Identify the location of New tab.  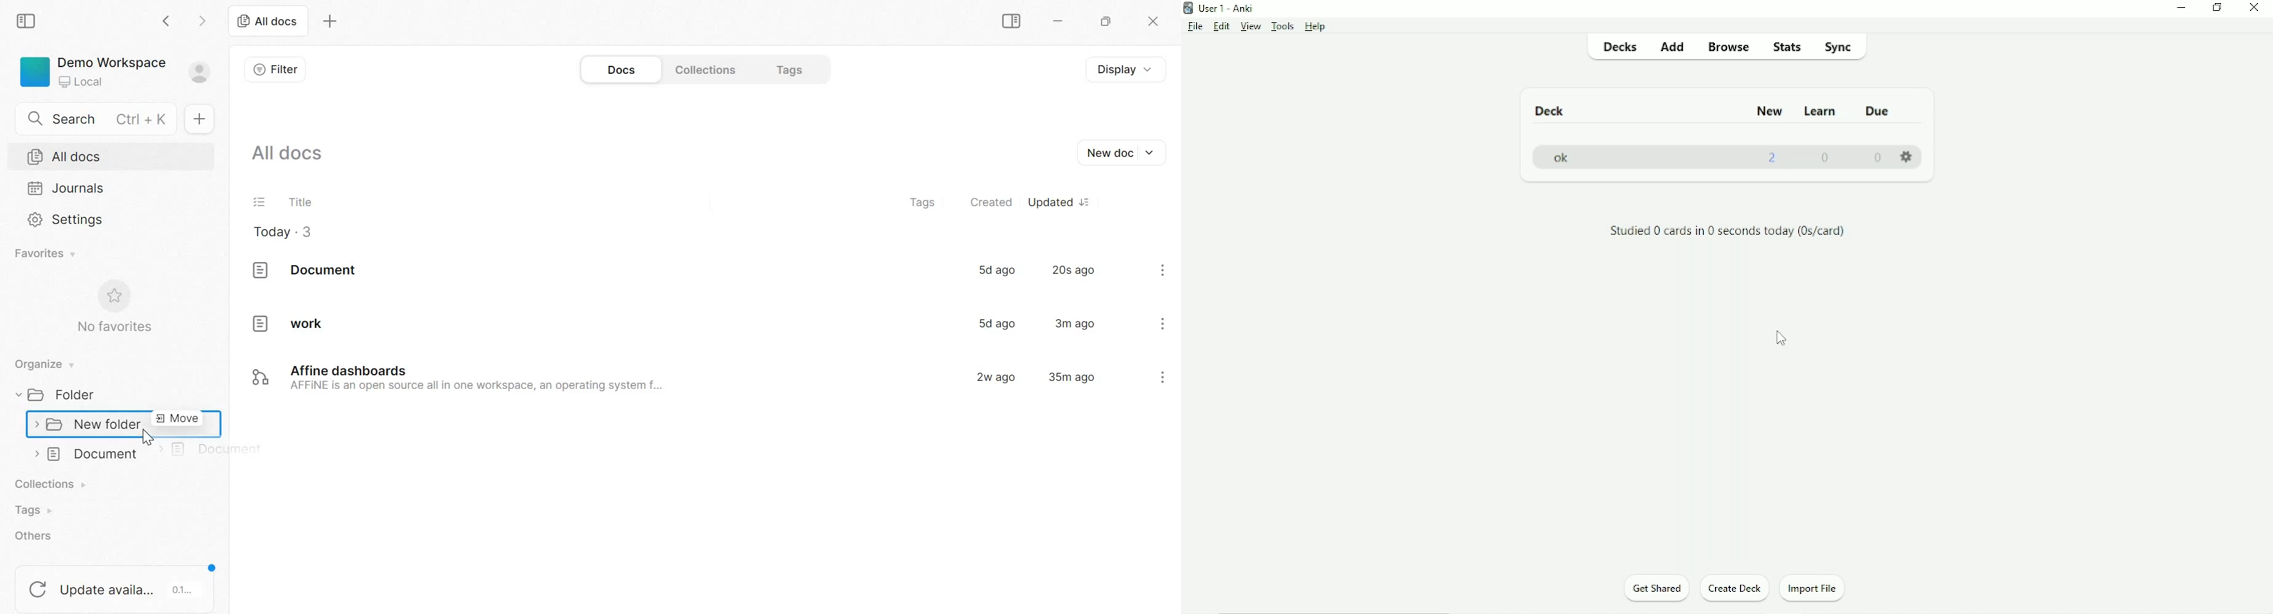
(330, 20).